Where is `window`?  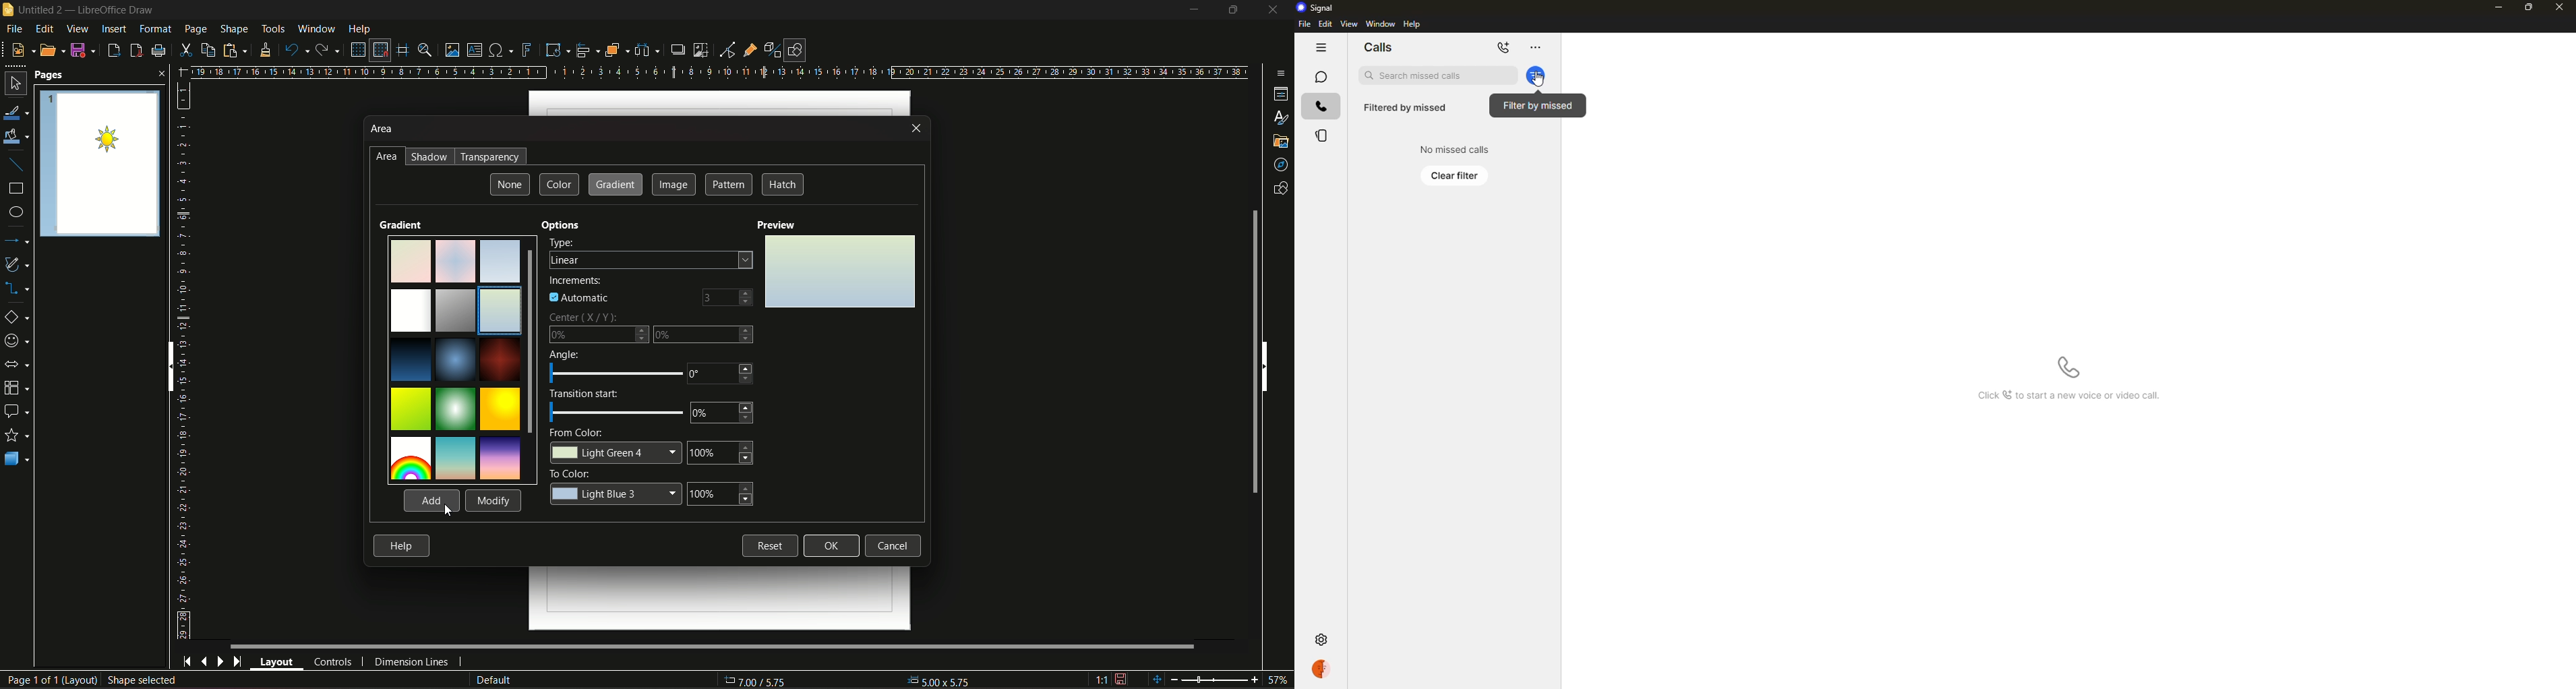 window is located at coordinates (1381, 23).